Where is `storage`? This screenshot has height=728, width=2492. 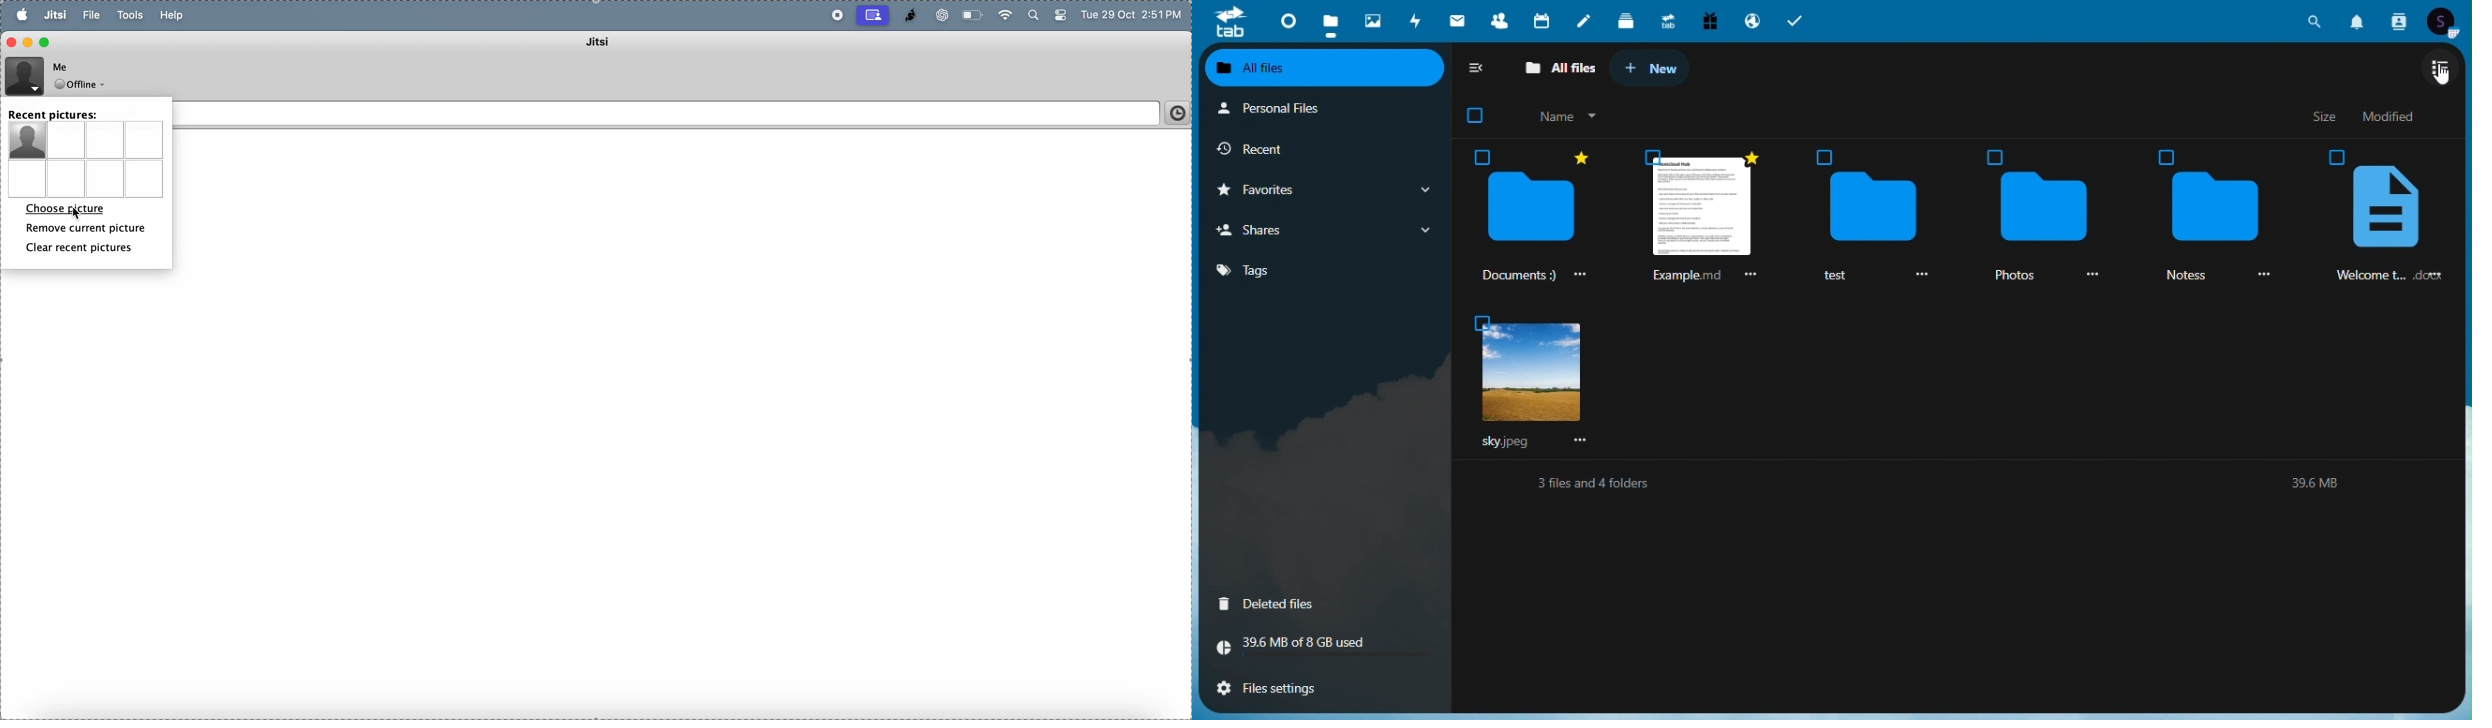 storage is located at coordinates (1319, 645).